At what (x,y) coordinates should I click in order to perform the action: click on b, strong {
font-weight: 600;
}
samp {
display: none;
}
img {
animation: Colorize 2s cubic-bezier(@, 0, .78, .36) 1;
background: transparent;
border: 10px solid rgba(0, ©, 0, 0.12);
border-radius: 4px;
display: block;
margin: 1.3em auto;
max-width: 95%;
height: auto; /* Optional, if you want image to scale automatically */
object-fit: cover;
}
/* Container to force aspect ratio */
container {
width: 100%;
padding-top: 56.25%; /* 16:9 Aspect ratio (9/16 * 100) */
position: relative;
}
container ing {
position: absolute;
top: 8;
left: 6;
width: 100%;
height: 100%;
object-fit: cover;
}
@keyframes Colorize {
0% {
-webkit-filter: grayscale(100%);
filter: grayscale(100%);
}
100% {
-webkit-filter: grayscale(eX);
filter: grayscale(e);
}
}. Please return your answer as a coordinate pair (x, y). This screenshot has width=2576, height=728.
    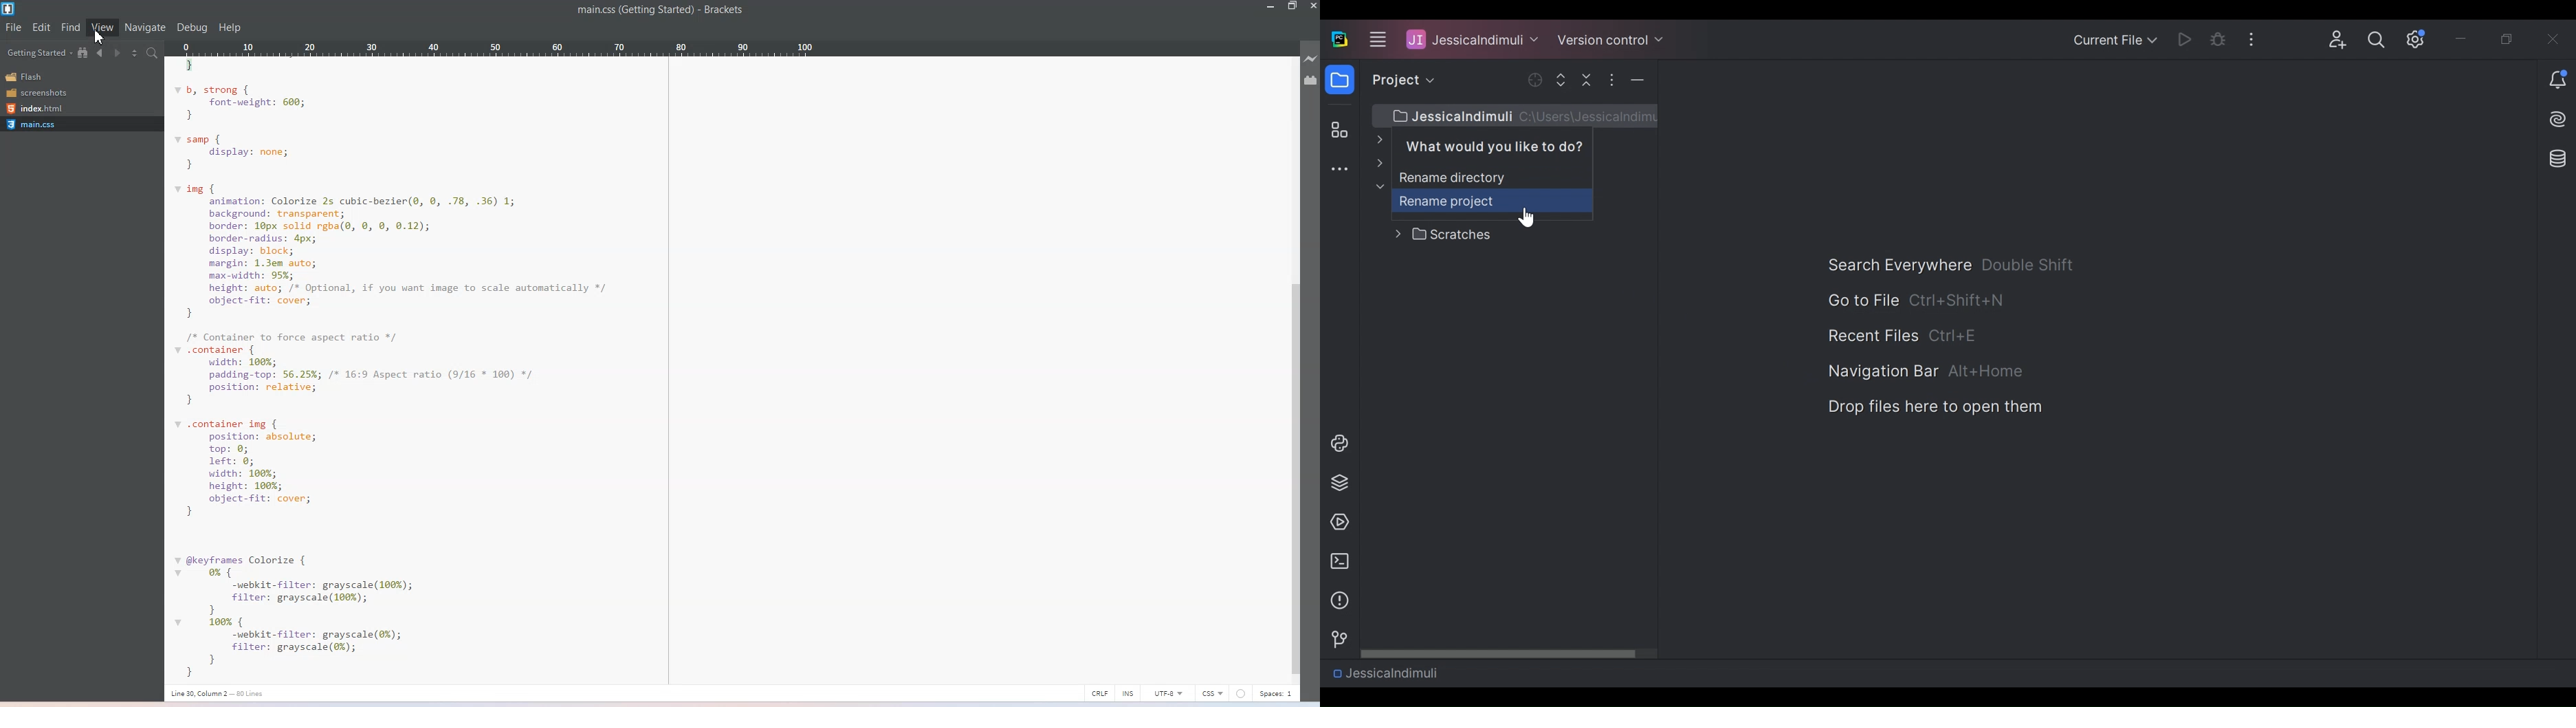
    Looking at the image, I should click on (406, 370).